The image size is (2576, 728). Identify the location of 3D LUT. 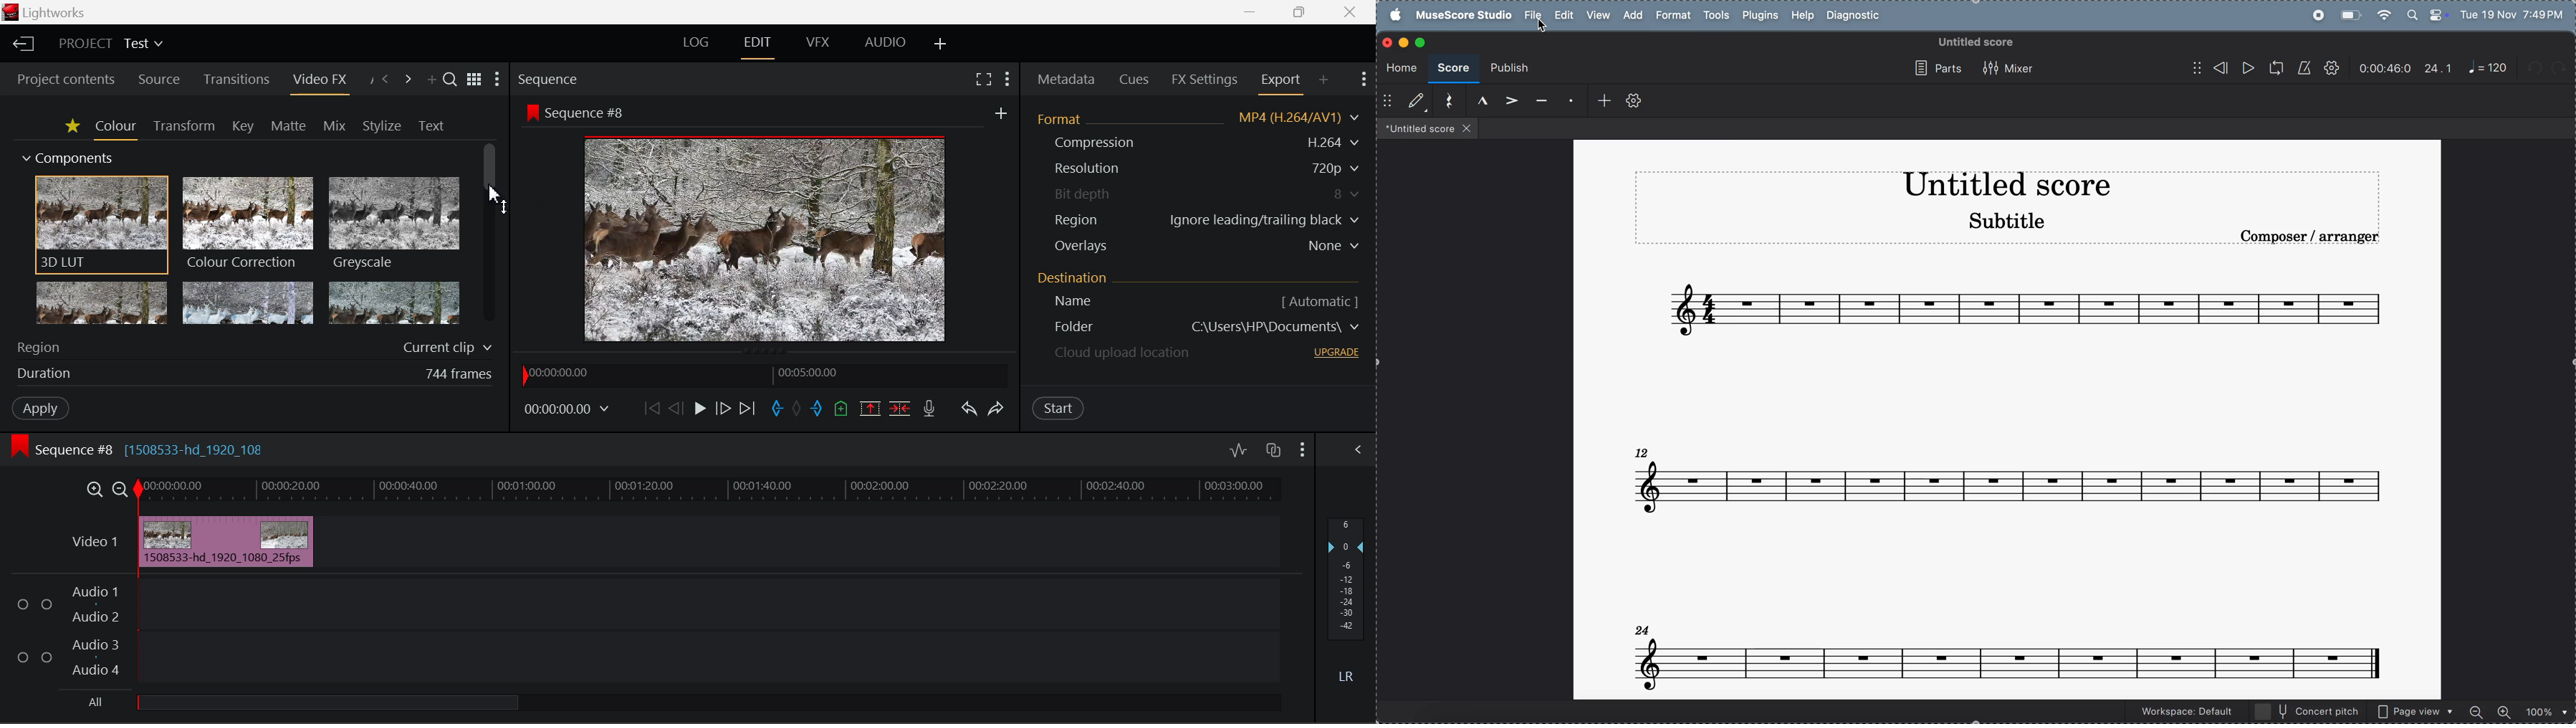
(102, 226).